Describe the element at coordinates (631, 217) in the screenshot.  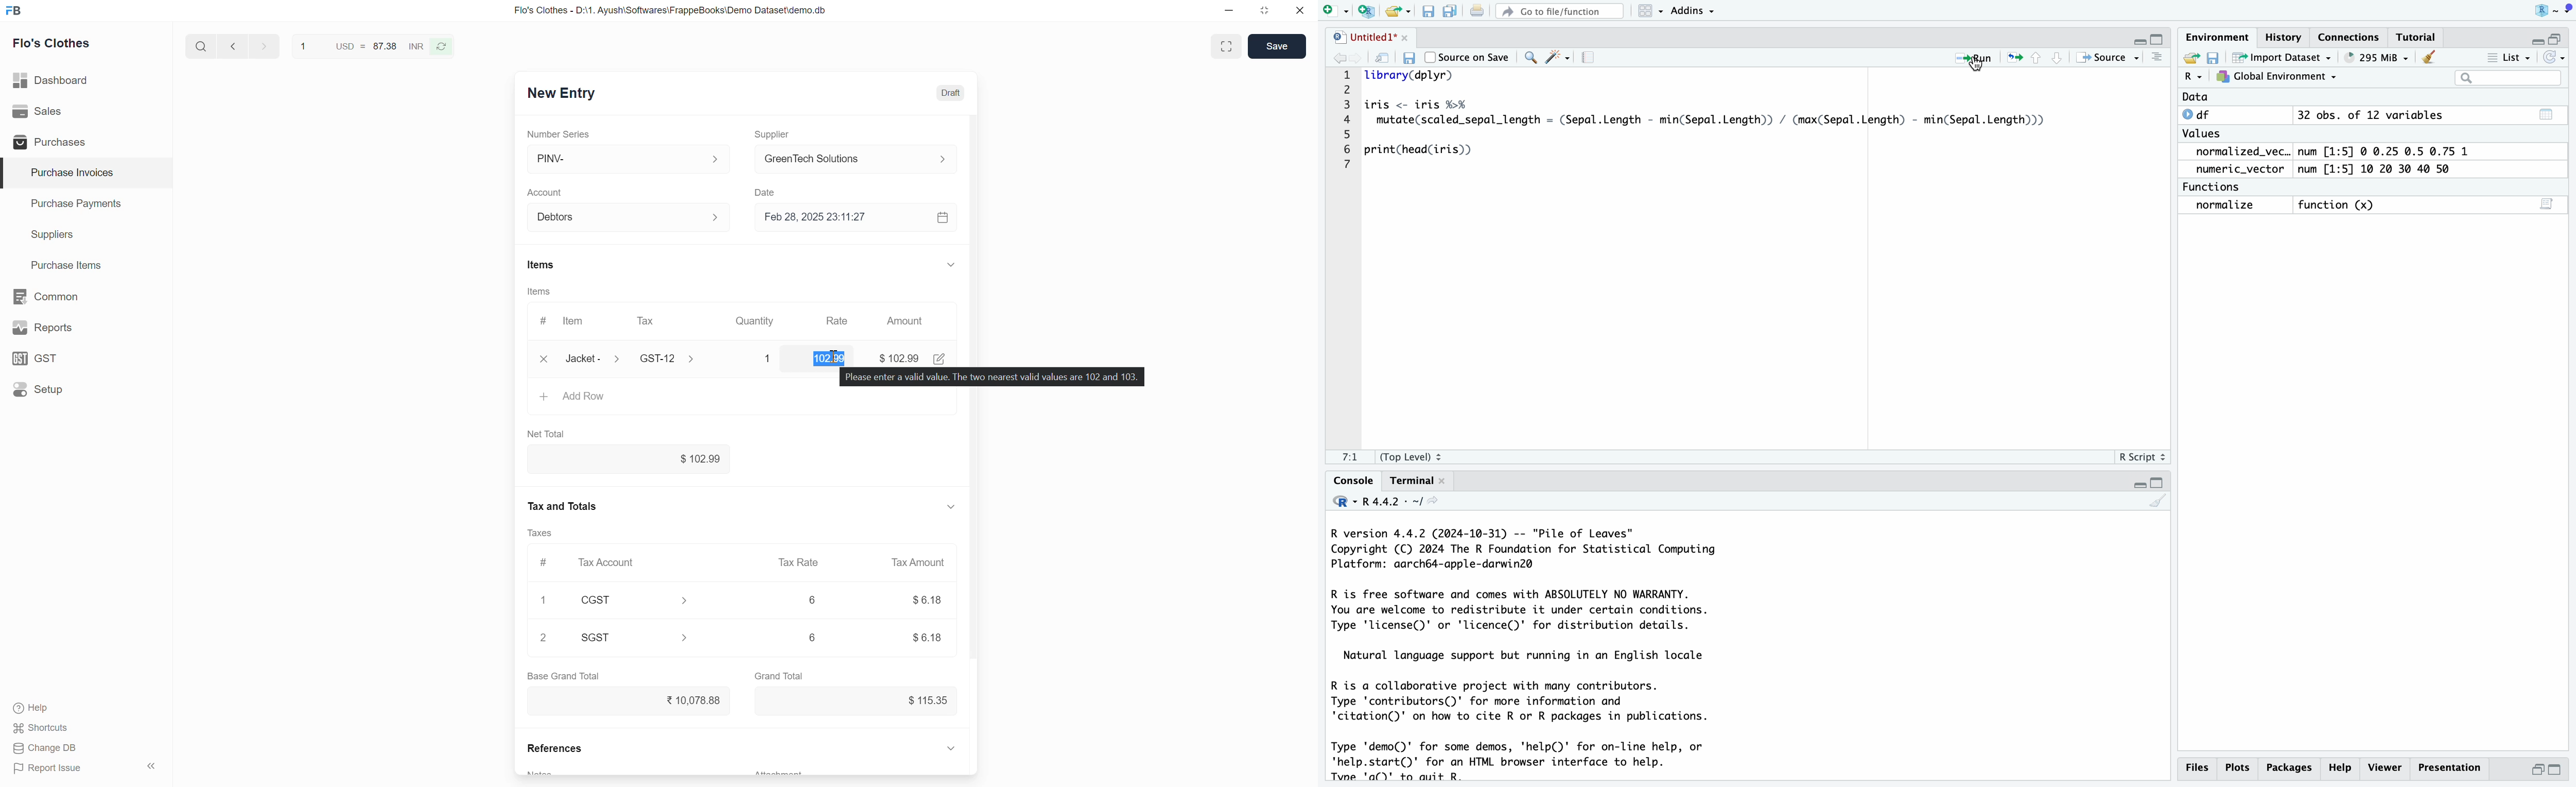
I see `Debtors` at that location.